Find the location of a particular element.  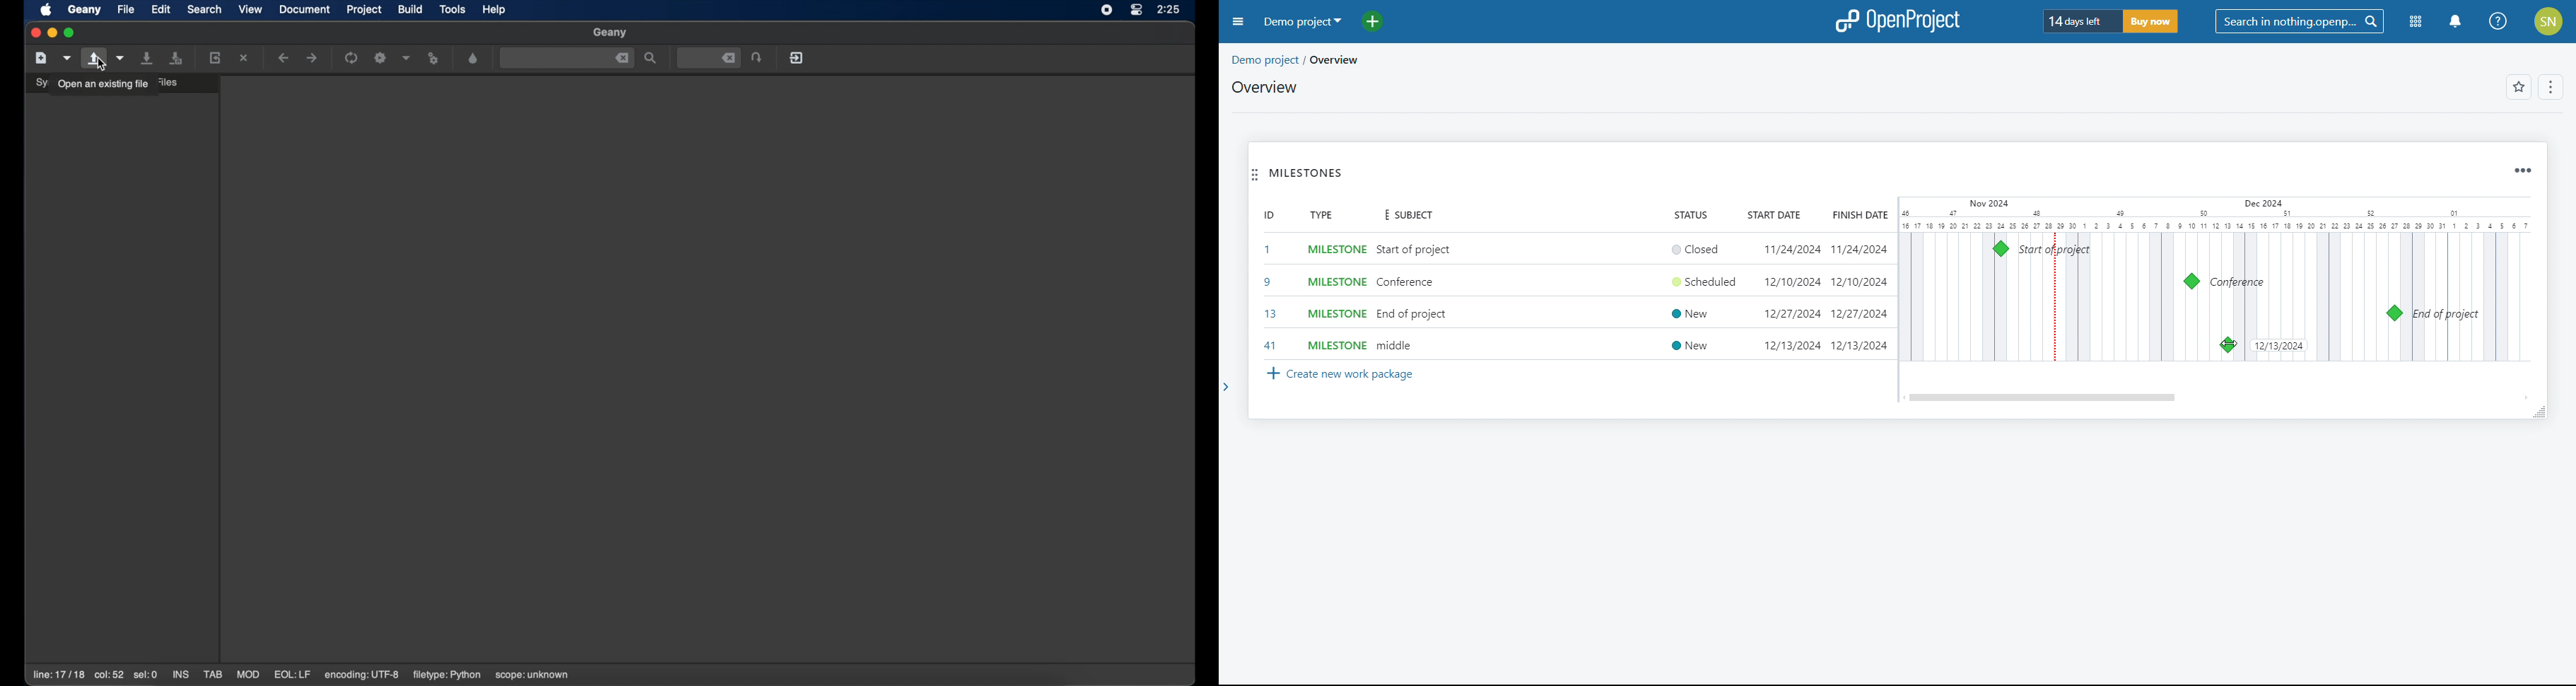

build is located at coordinates (410, 9).